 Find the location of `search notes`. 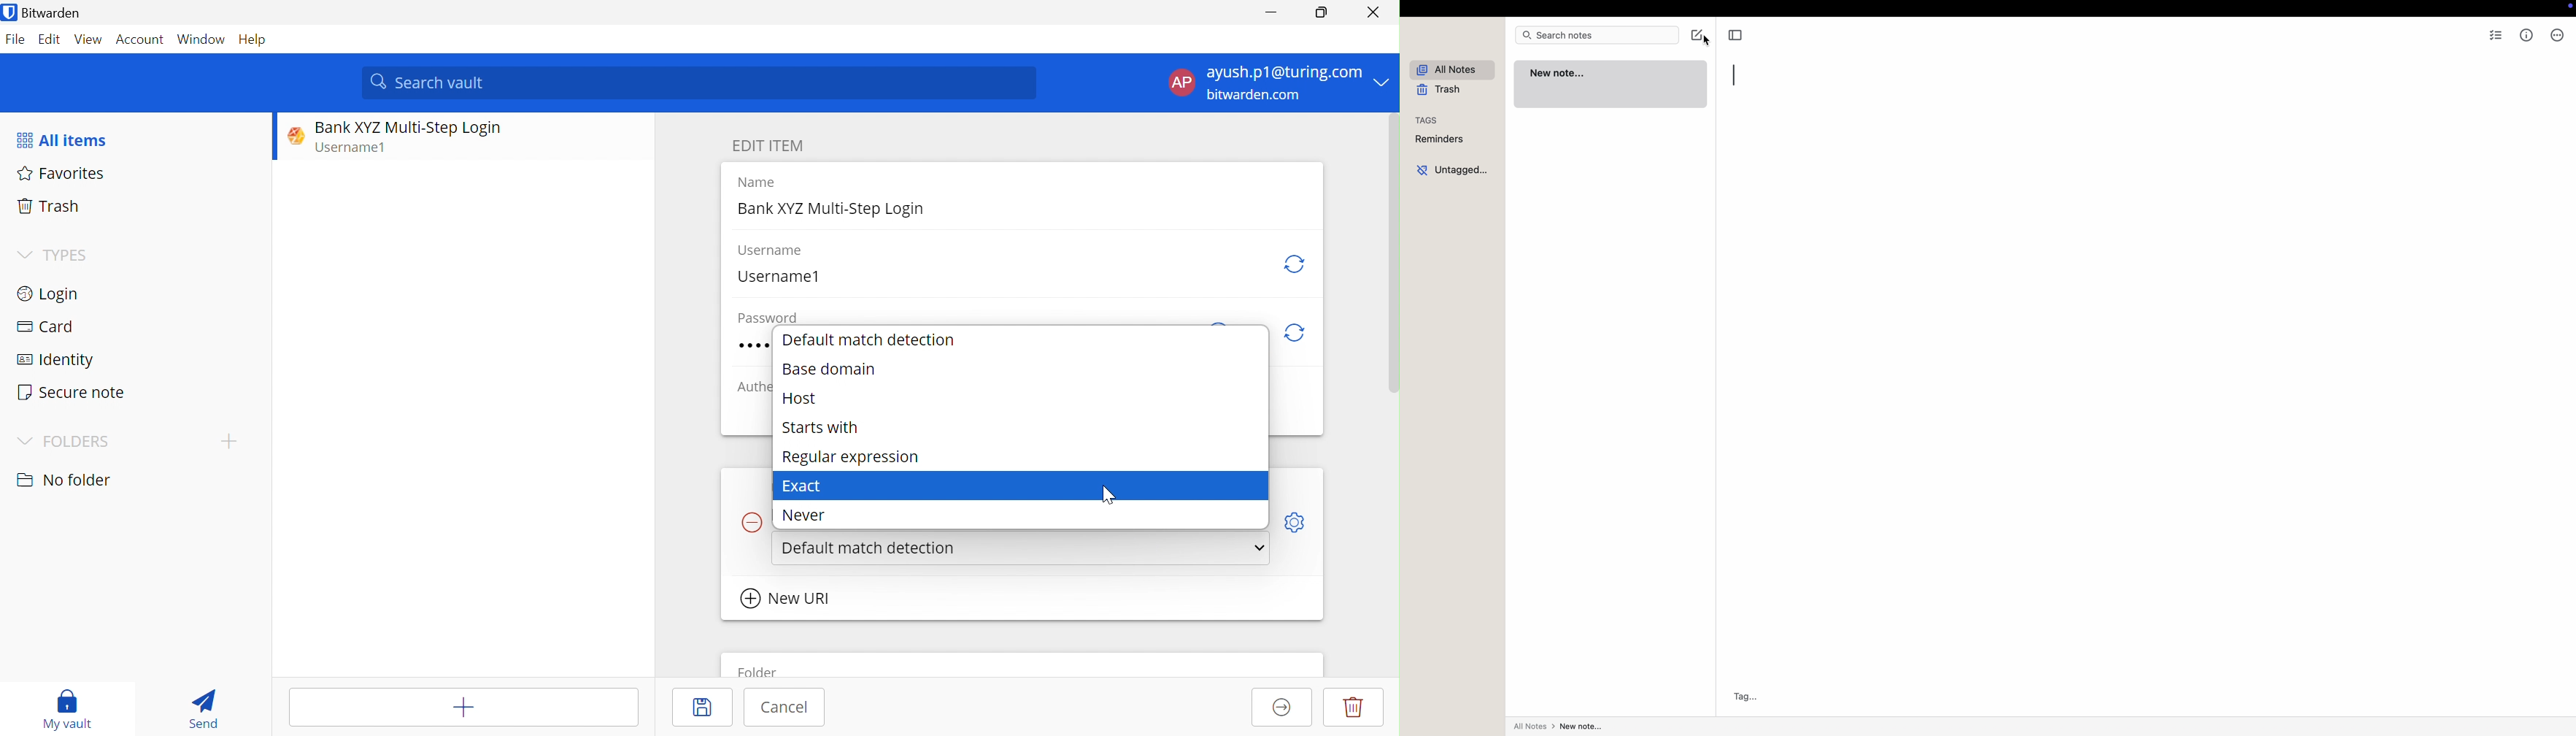

search notes is located at coordinates (1597, 36).